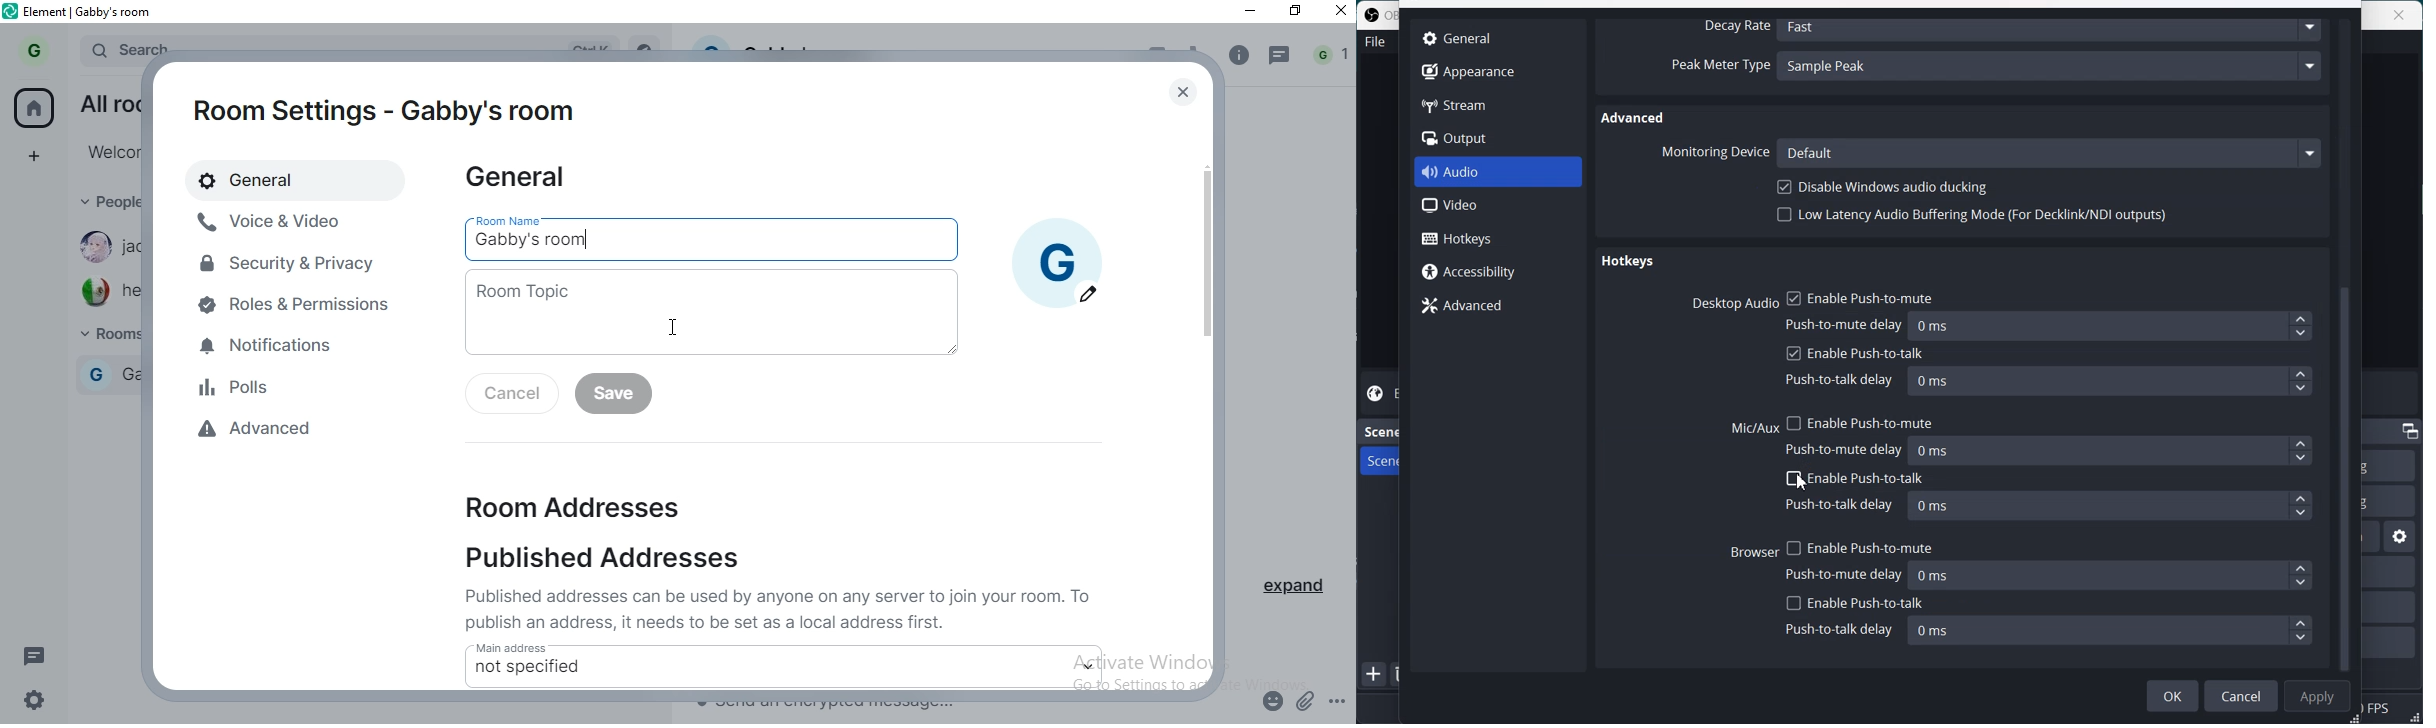  Describe the element at coordinates (1732, 303) in the screenshot. I see `Desktop Audio` at that location.